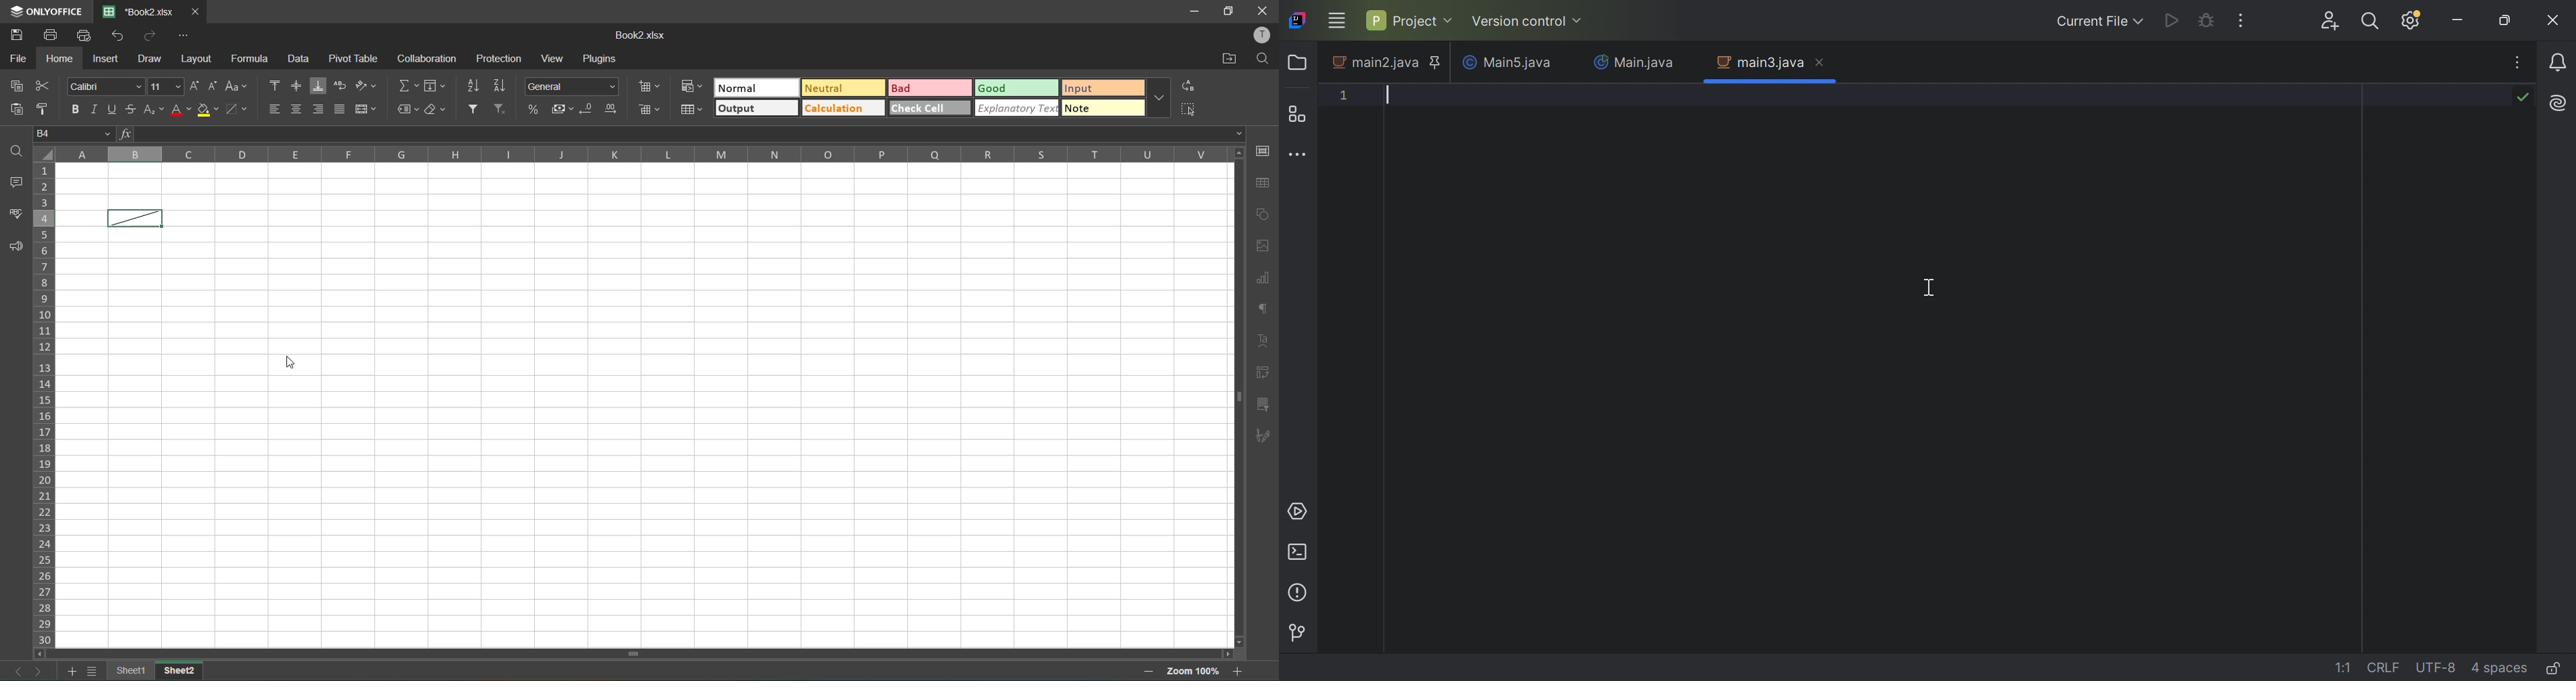 Image resolution: width=2576 pixels, height=700 pixels. Describe the element at coordinates (929, 89) in the screenshot. I see `bad` at that location.